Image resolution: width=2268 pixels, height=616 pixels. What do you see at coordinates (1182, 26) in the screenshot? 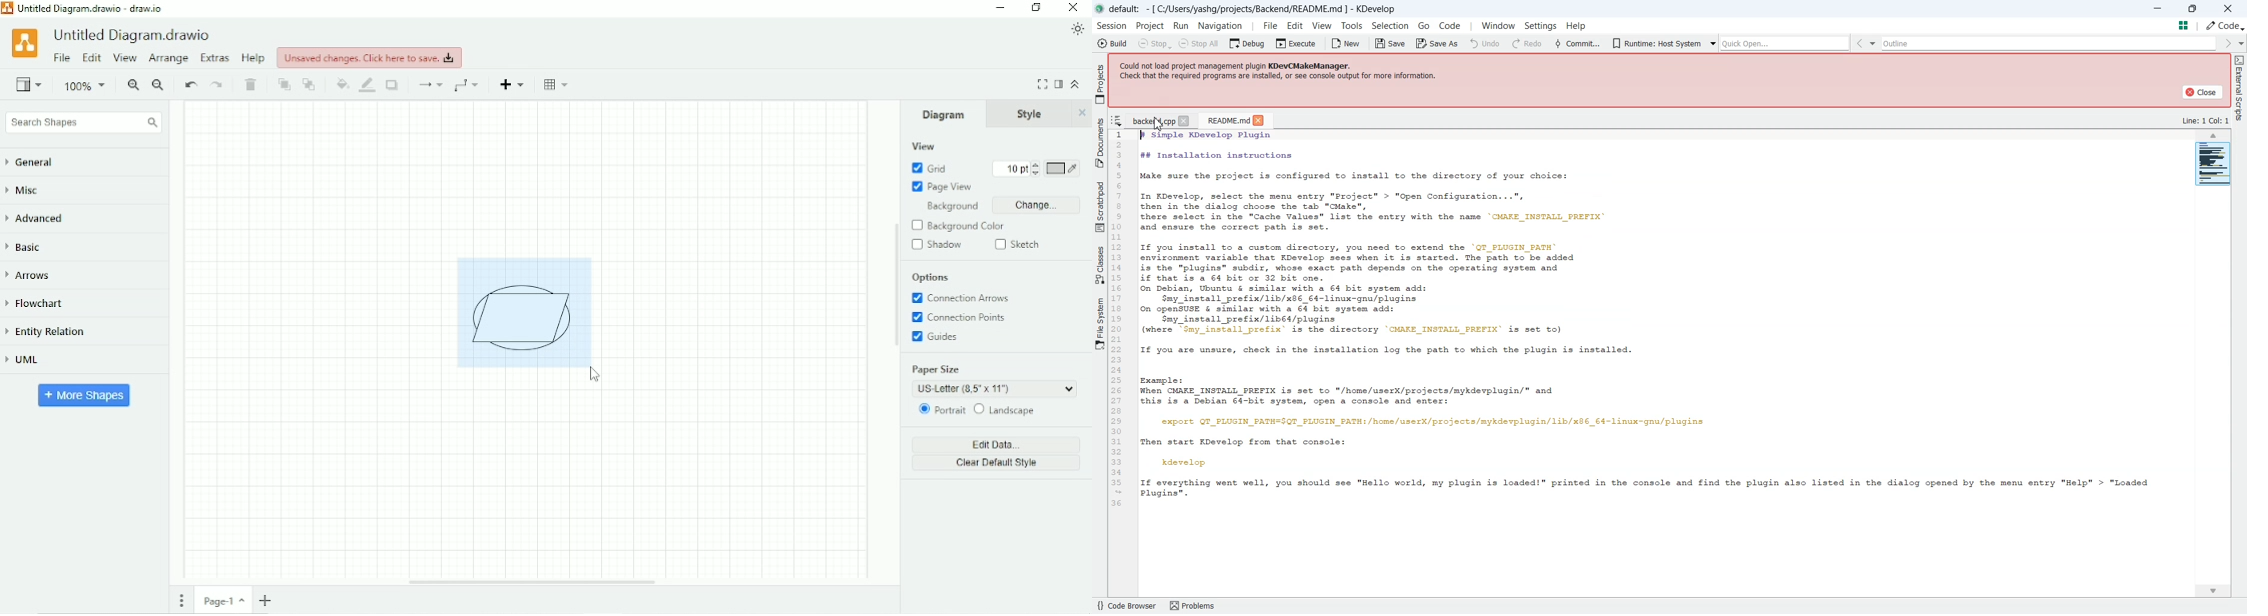
I see `Run` at bounding box center [1182, 26].